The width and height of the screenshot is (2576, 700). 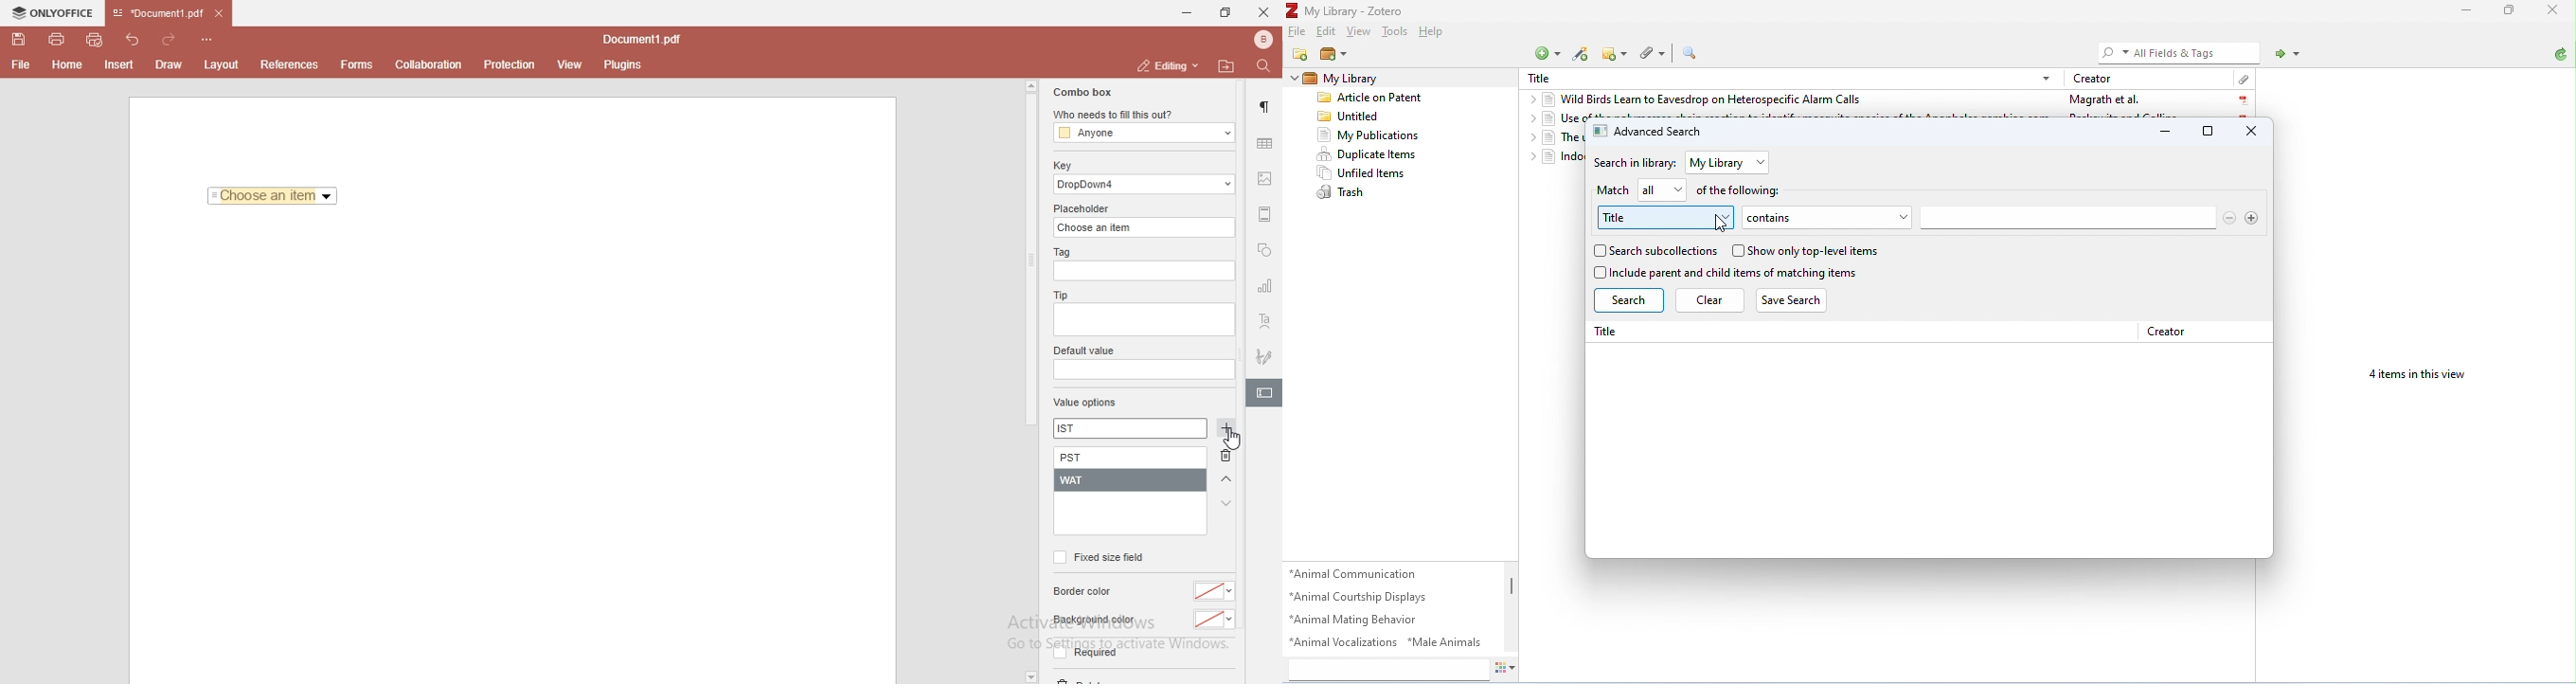 What do you see at coordinates (1710, 299) in the screenshot?
I see `clear` at bounding box center [1710, 299].